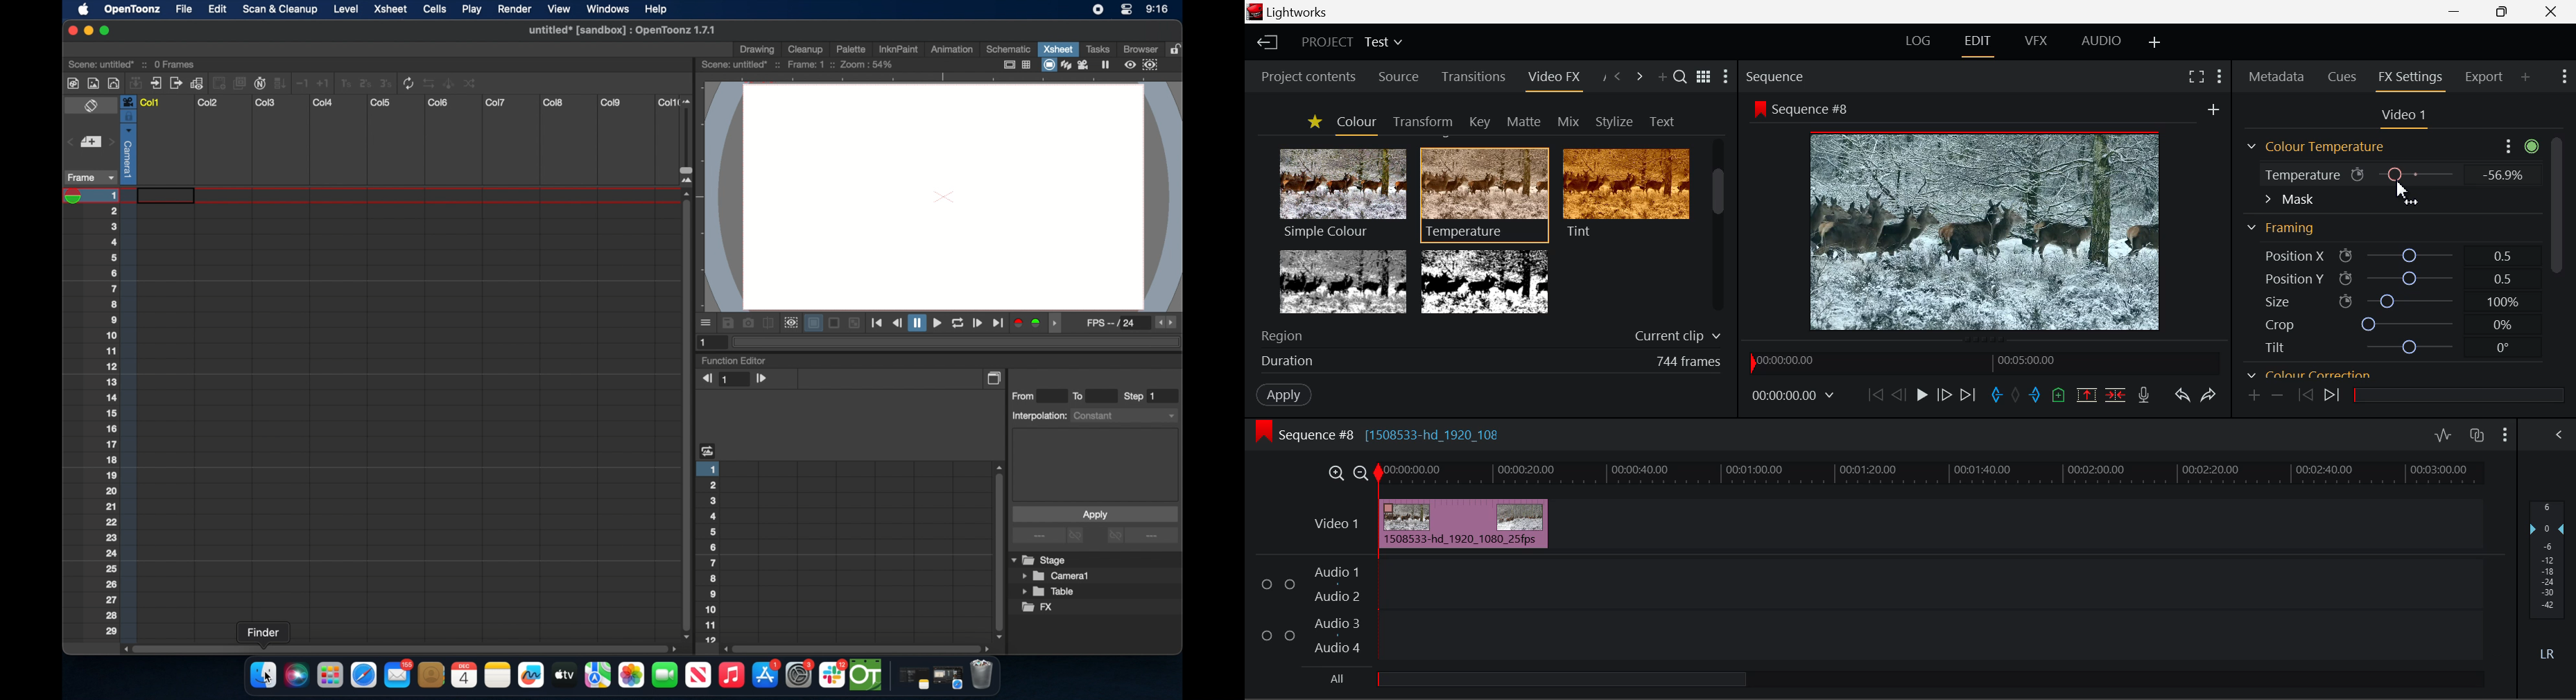 This screenshot has width=2576, height=700. I want to click on set, so click(89, 143).